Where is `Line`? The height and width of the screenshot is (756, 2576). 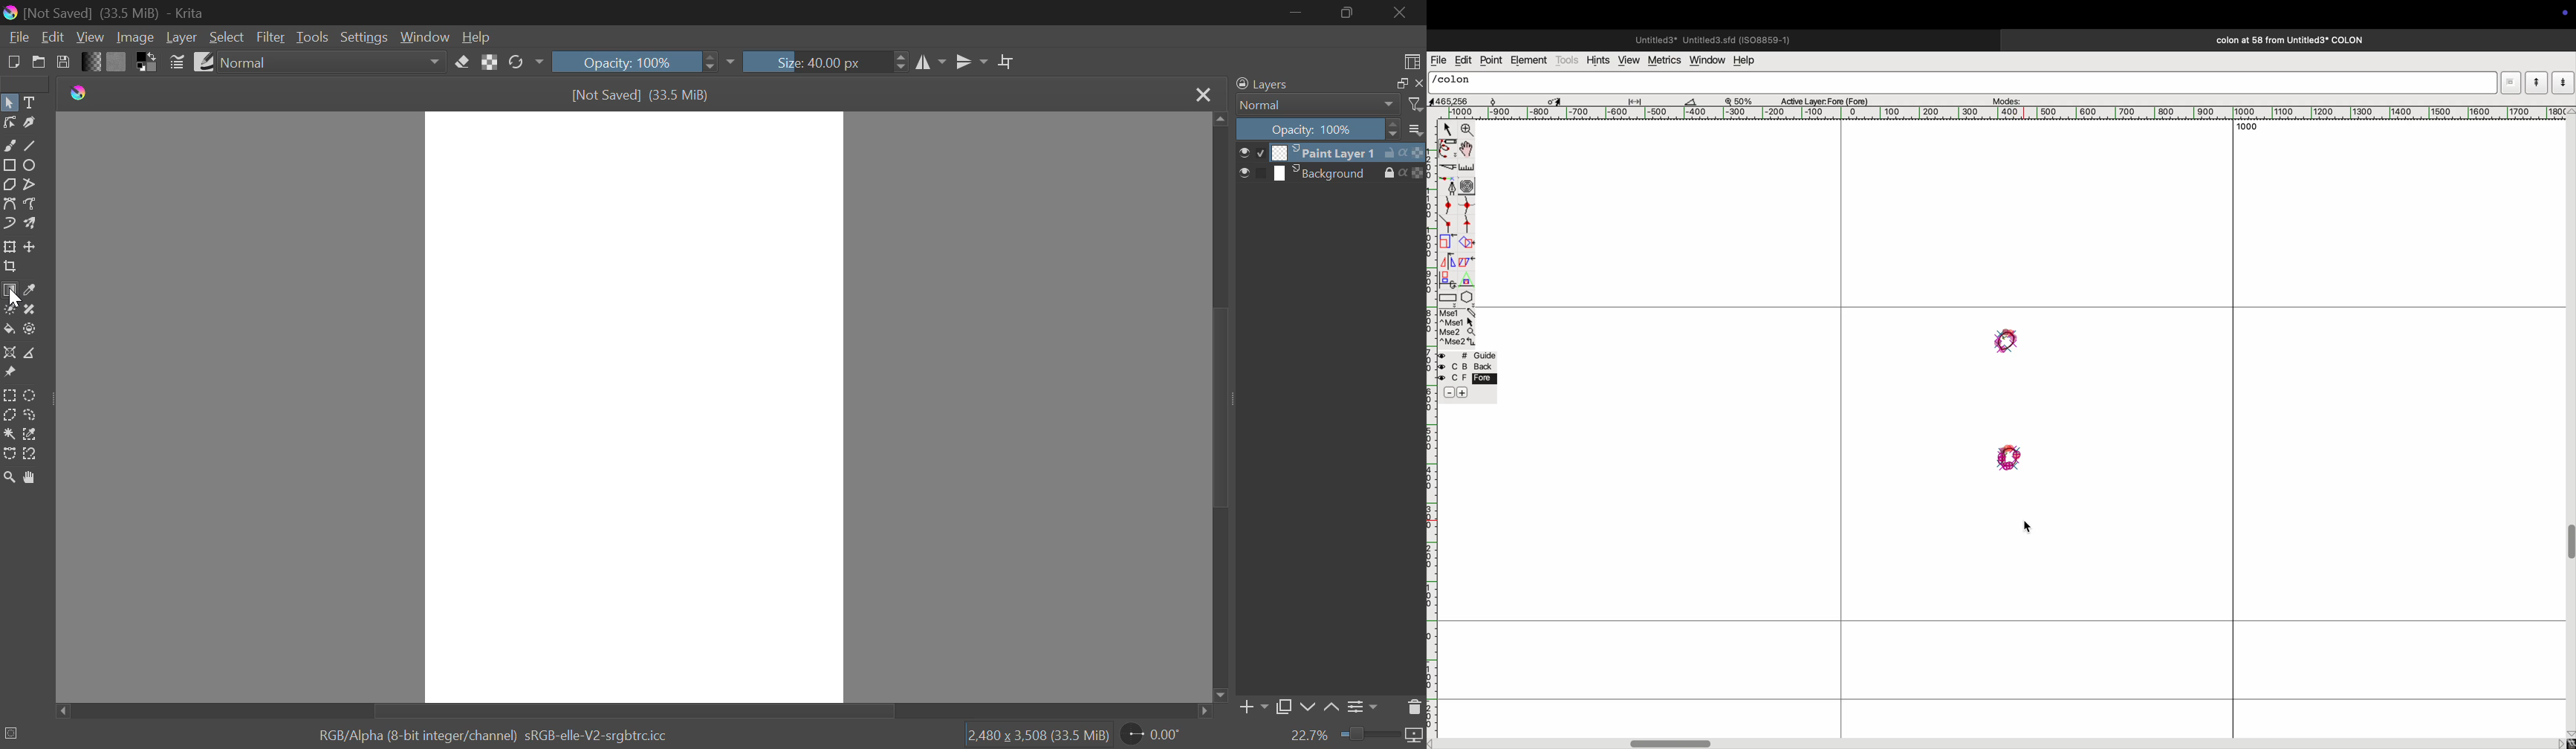
Line is located at coordinates (30, 144).